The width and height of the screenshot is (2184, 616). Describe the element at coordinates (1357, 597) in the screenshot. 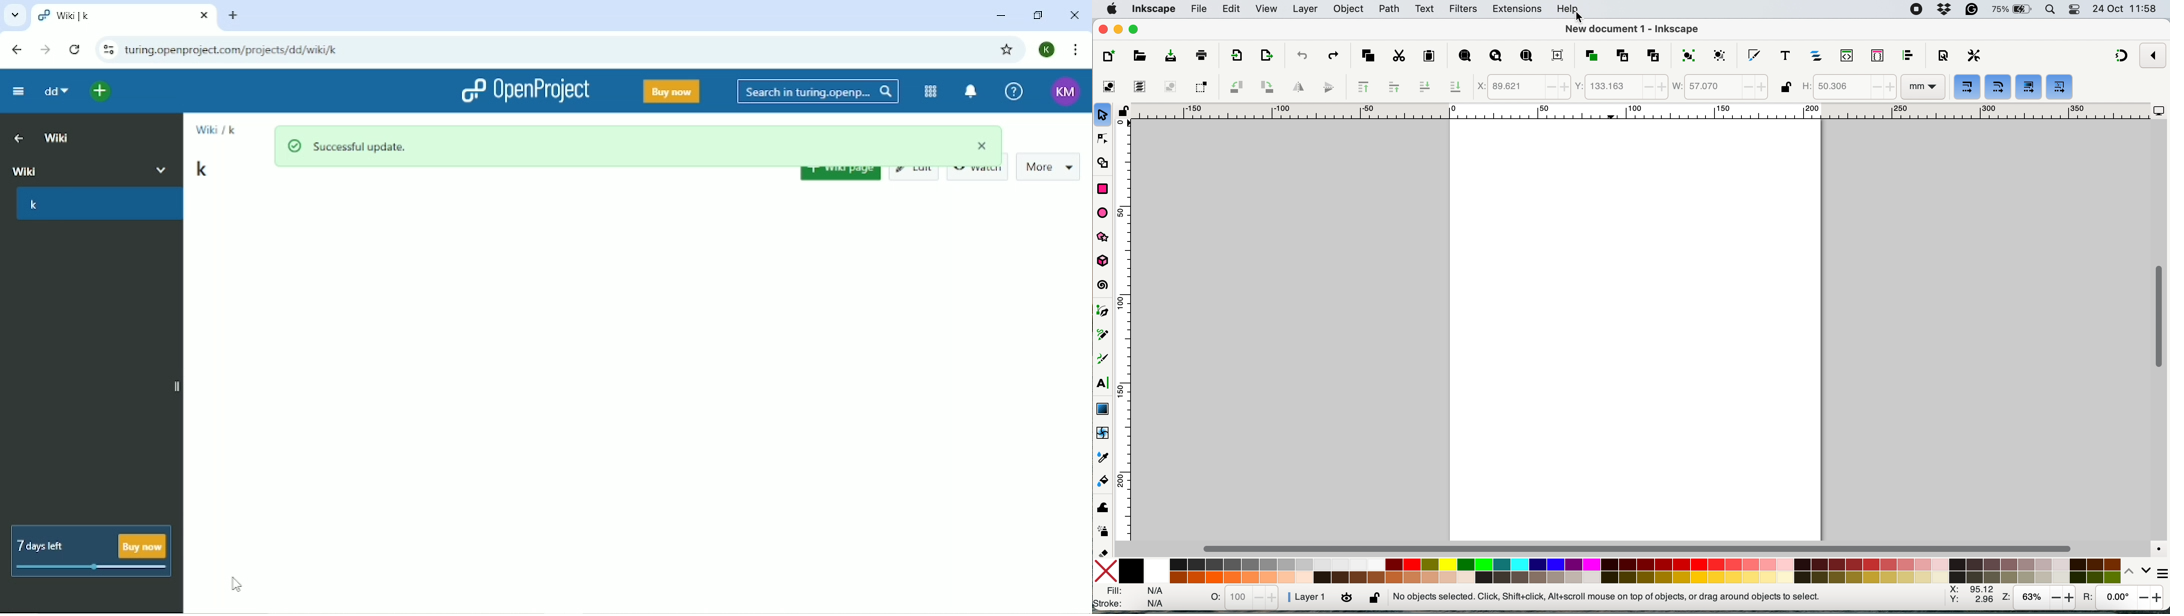

I see `lock/unlock` at that location.